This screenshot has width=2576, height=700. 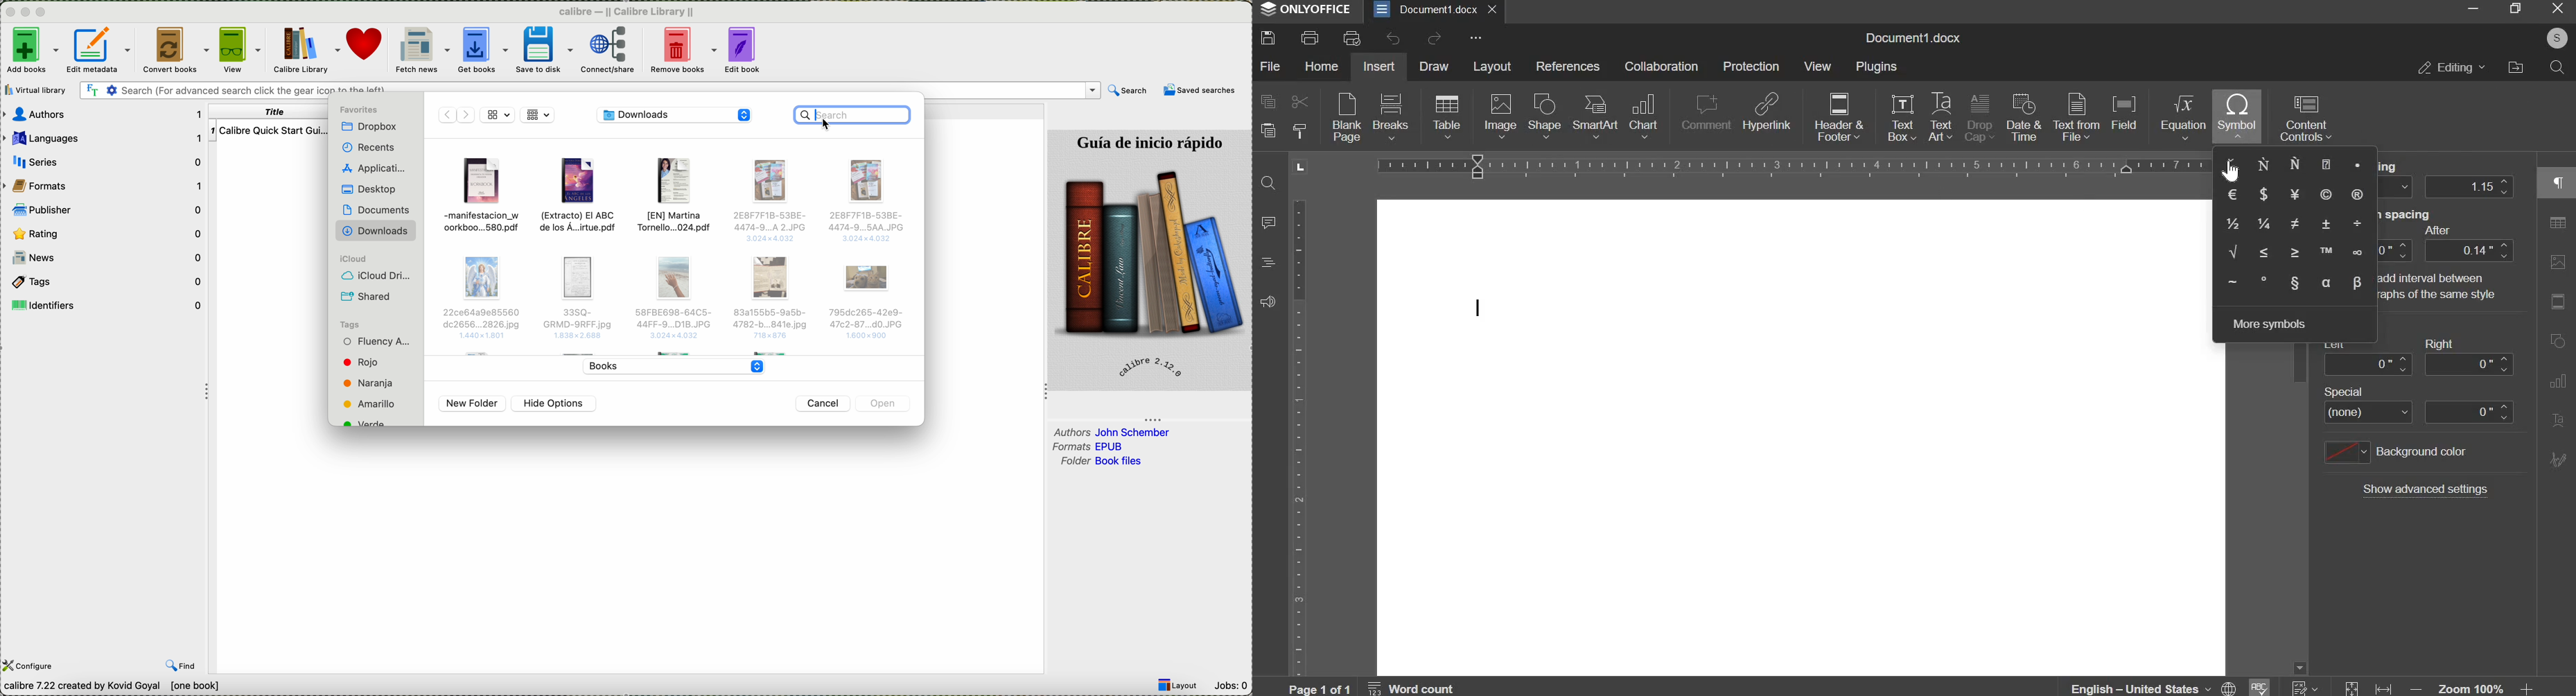 What do you see at coordinates (1269, 64) in the screenshot?
I see `file` at bounding box center [1269, 64].